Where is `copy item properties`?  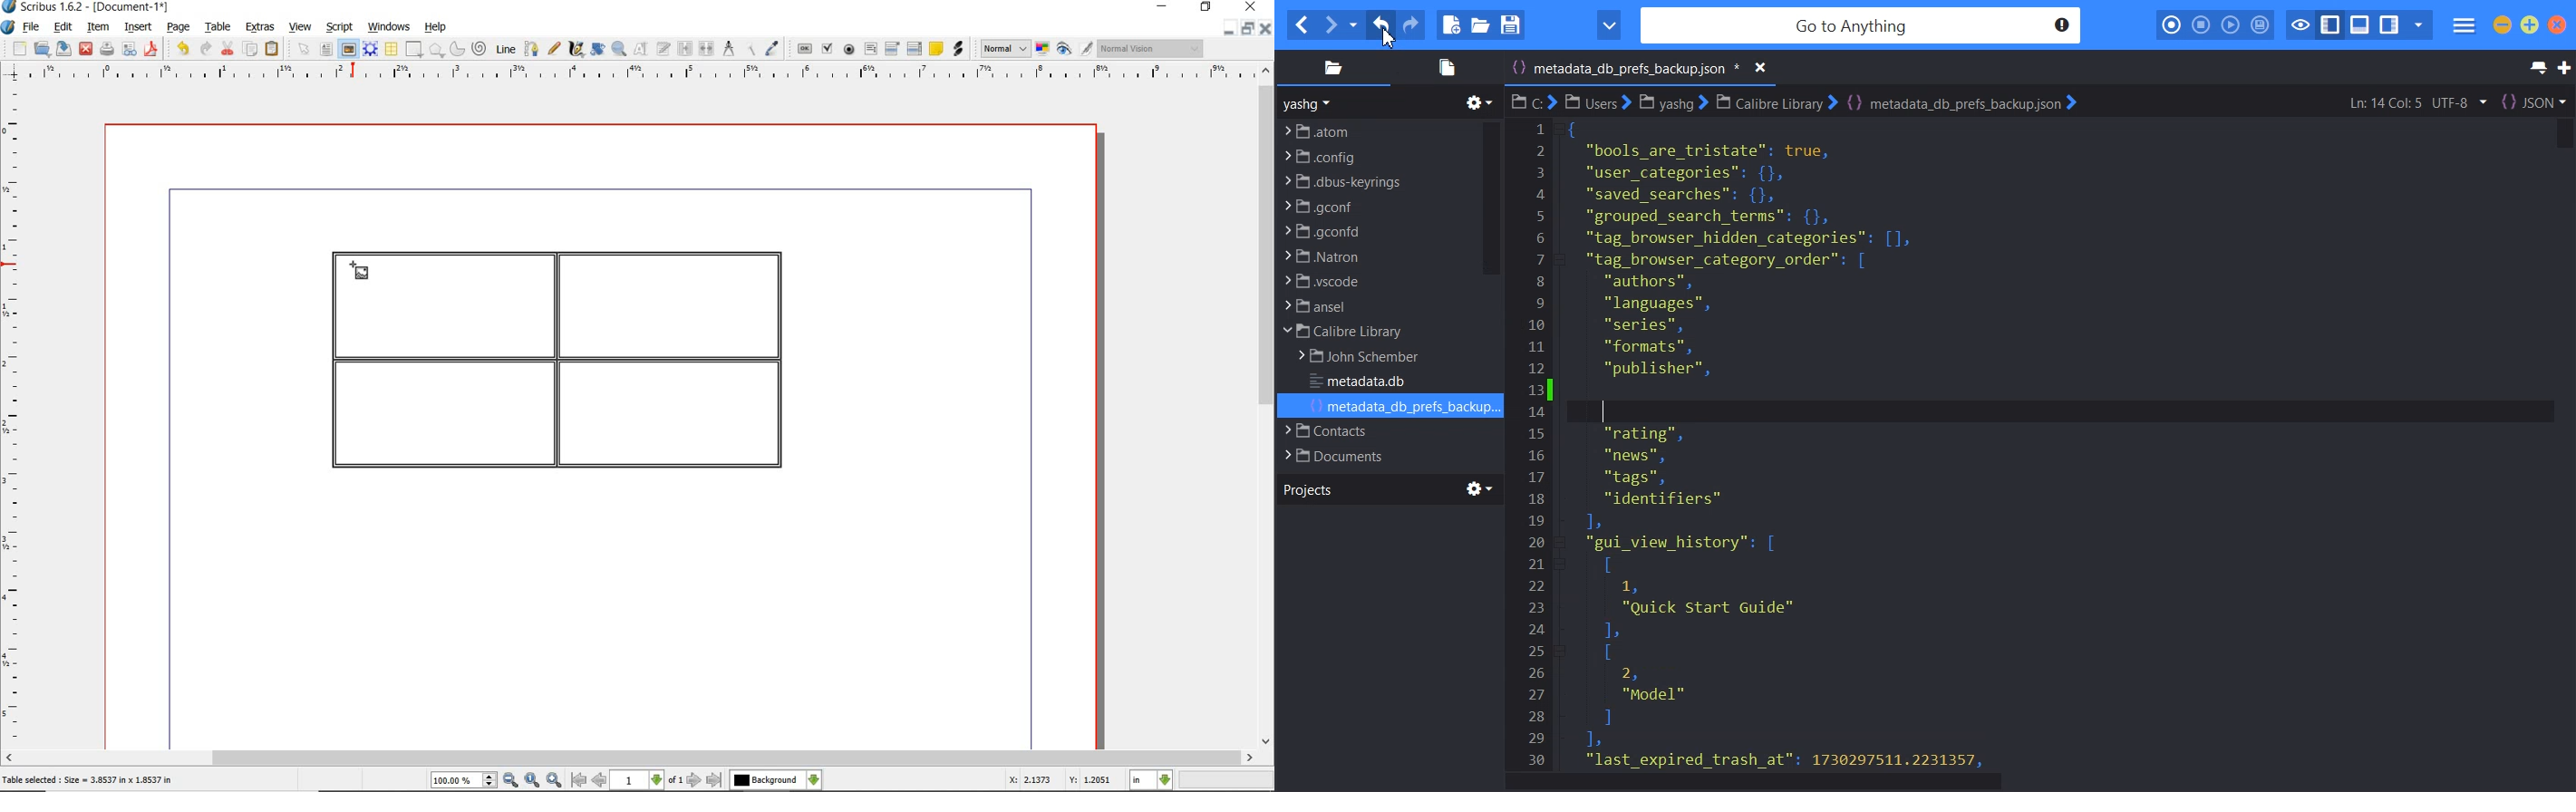
copy item properties is located at coordinates (750, 49).